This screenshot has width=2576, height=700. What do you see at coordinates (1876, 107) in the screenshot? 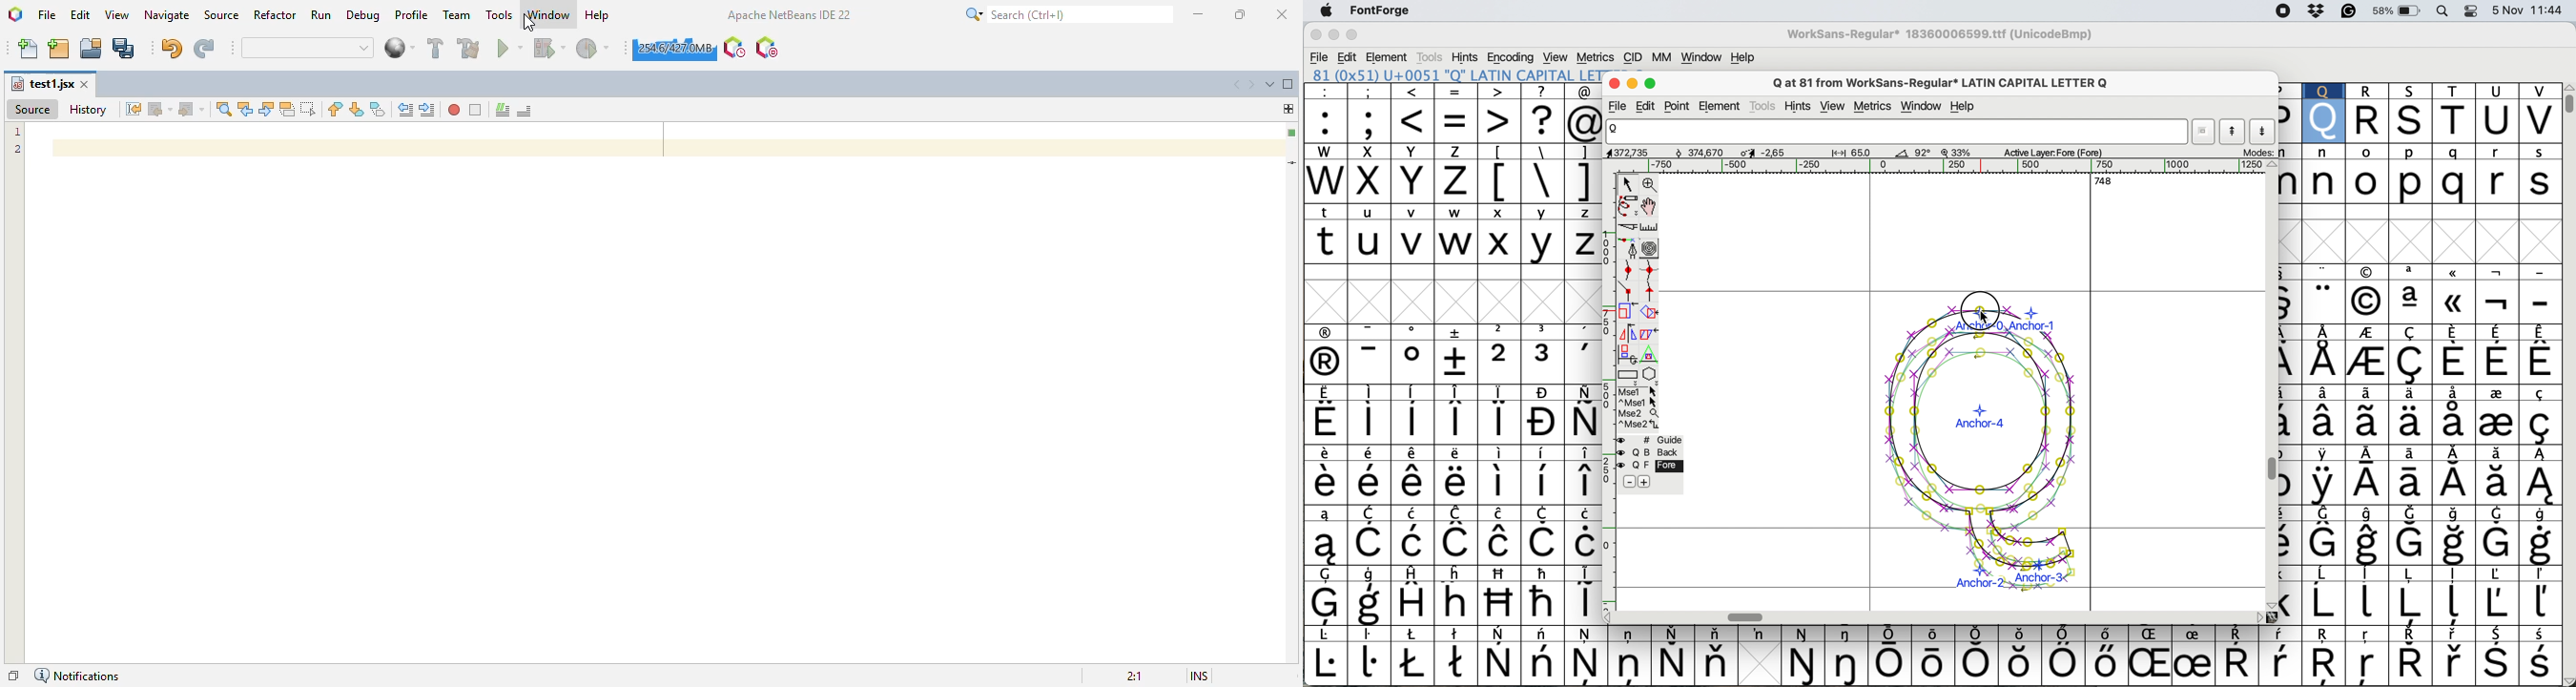
I see `metrics` at bounding box center [1876, 107].